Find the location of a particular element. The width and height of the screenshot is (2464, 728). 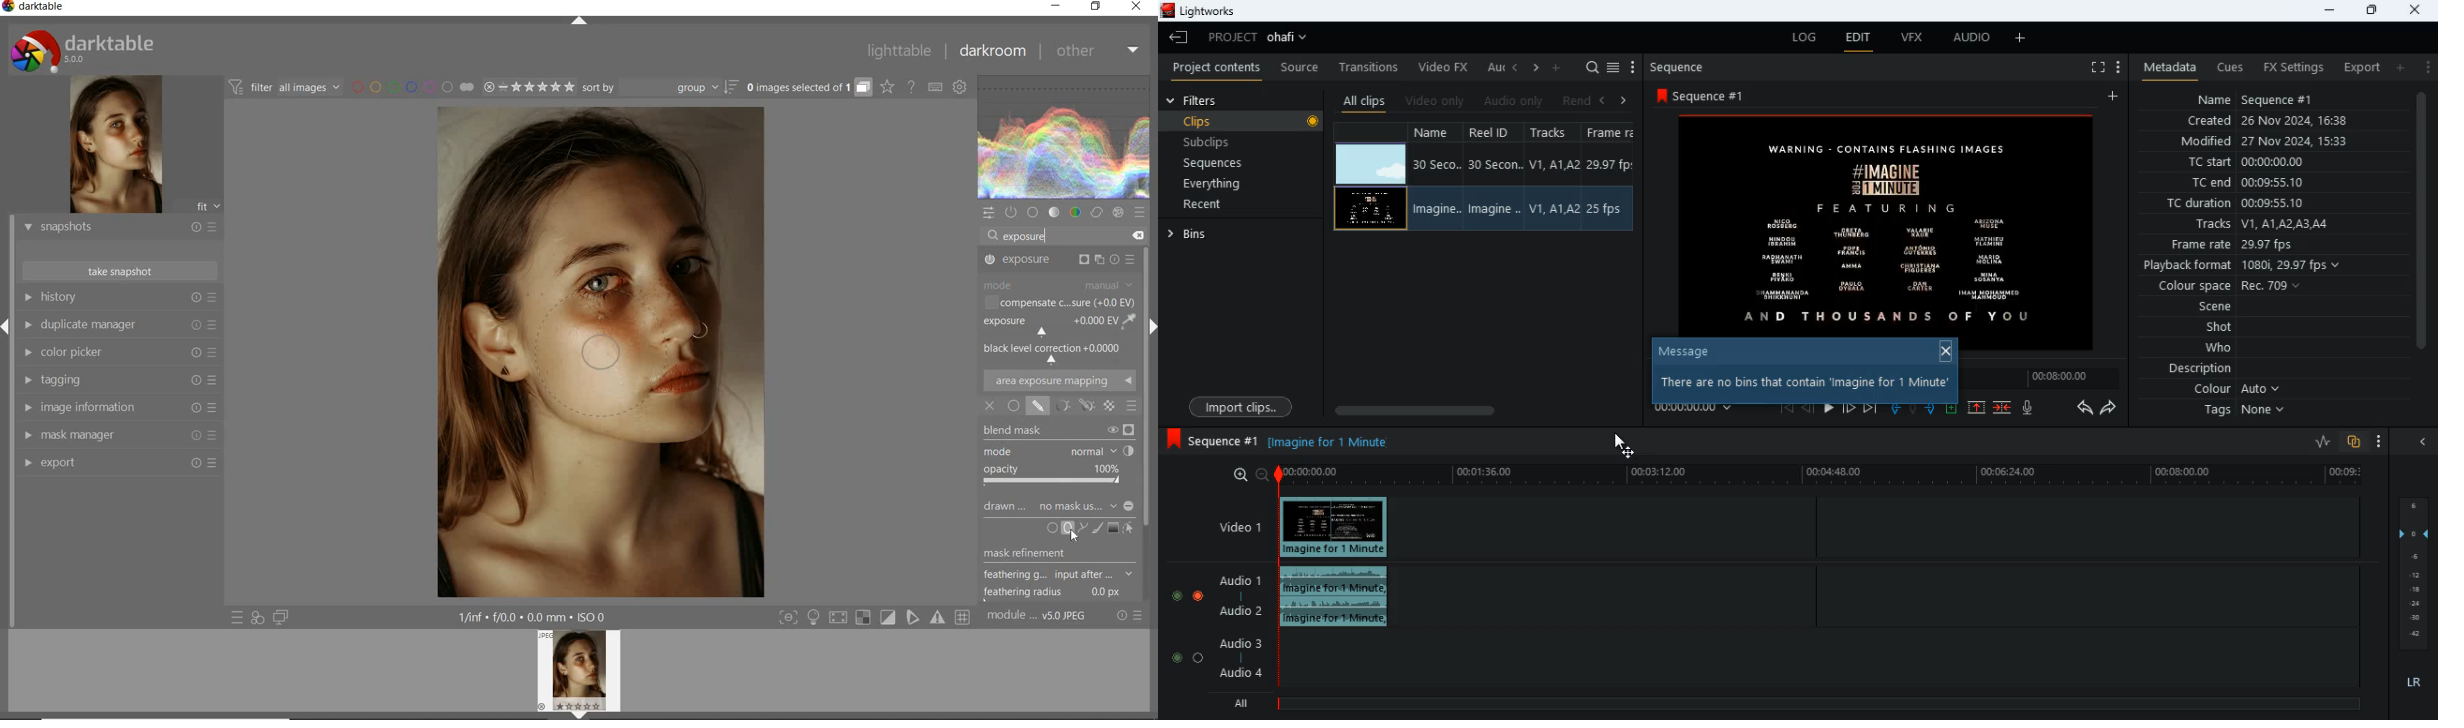

everything is located at coordinates (1234, 183).